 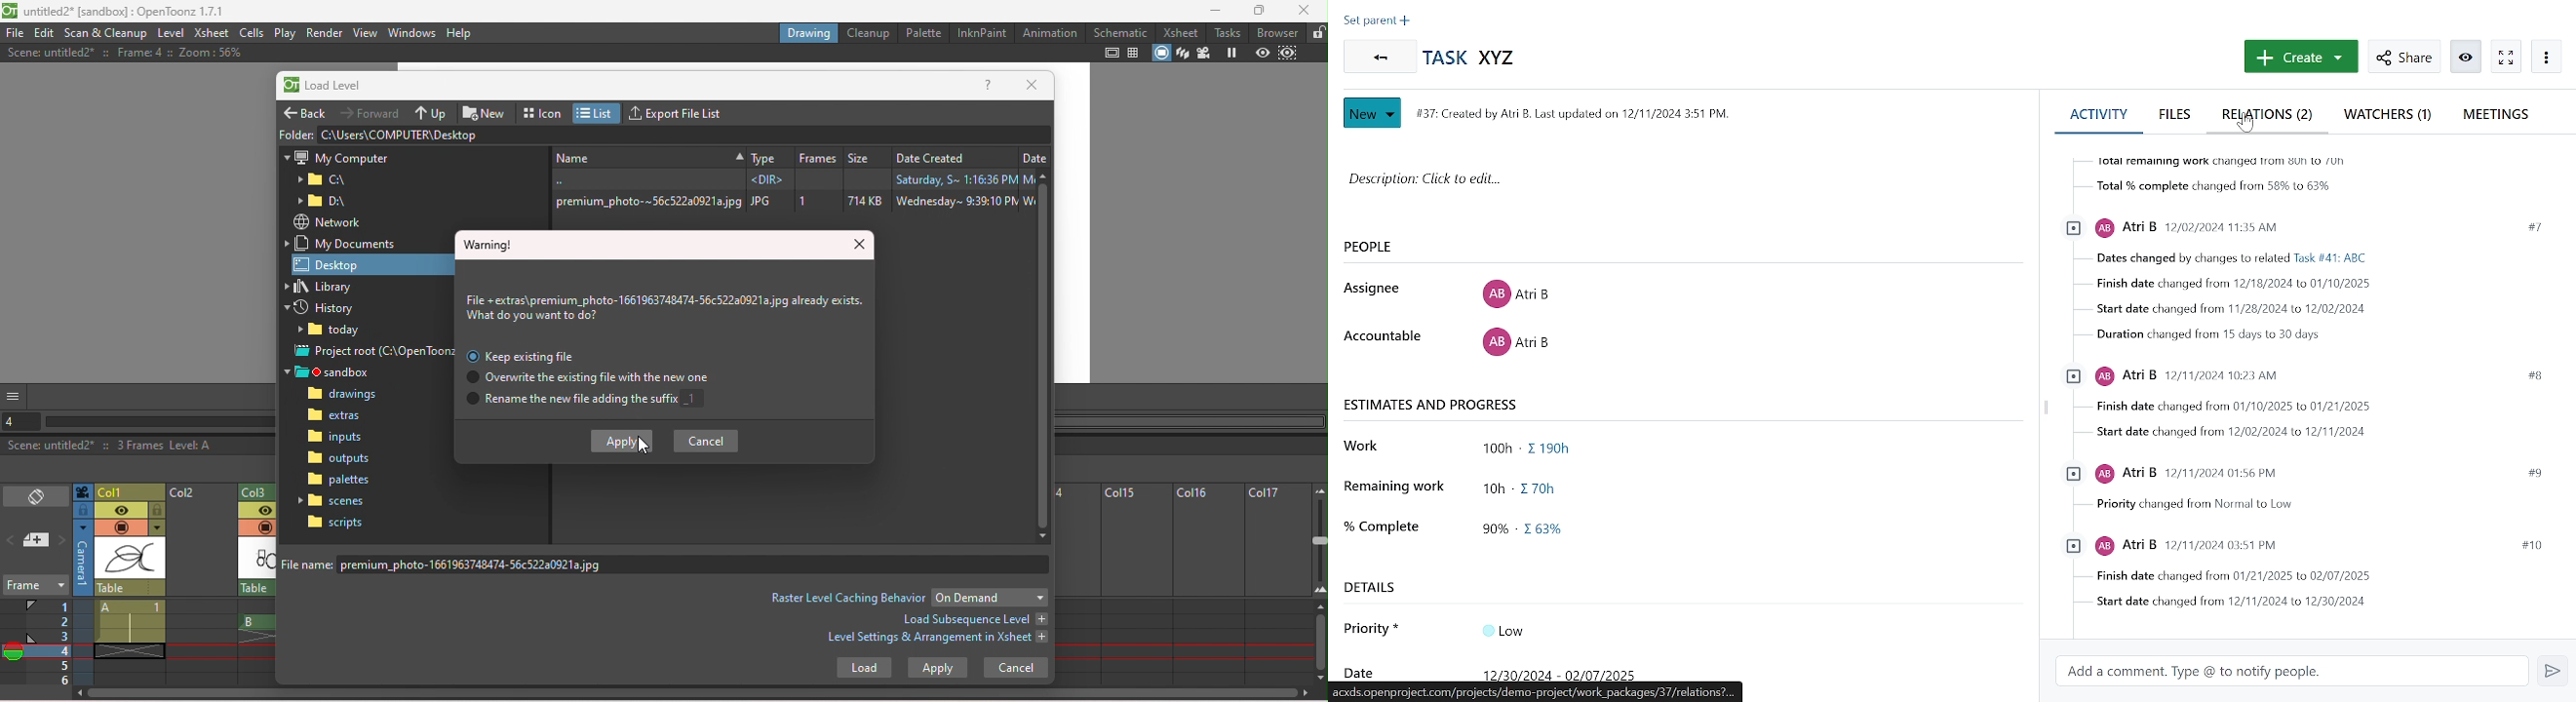 I want to click on column 17, so click(x=1278, y=584).